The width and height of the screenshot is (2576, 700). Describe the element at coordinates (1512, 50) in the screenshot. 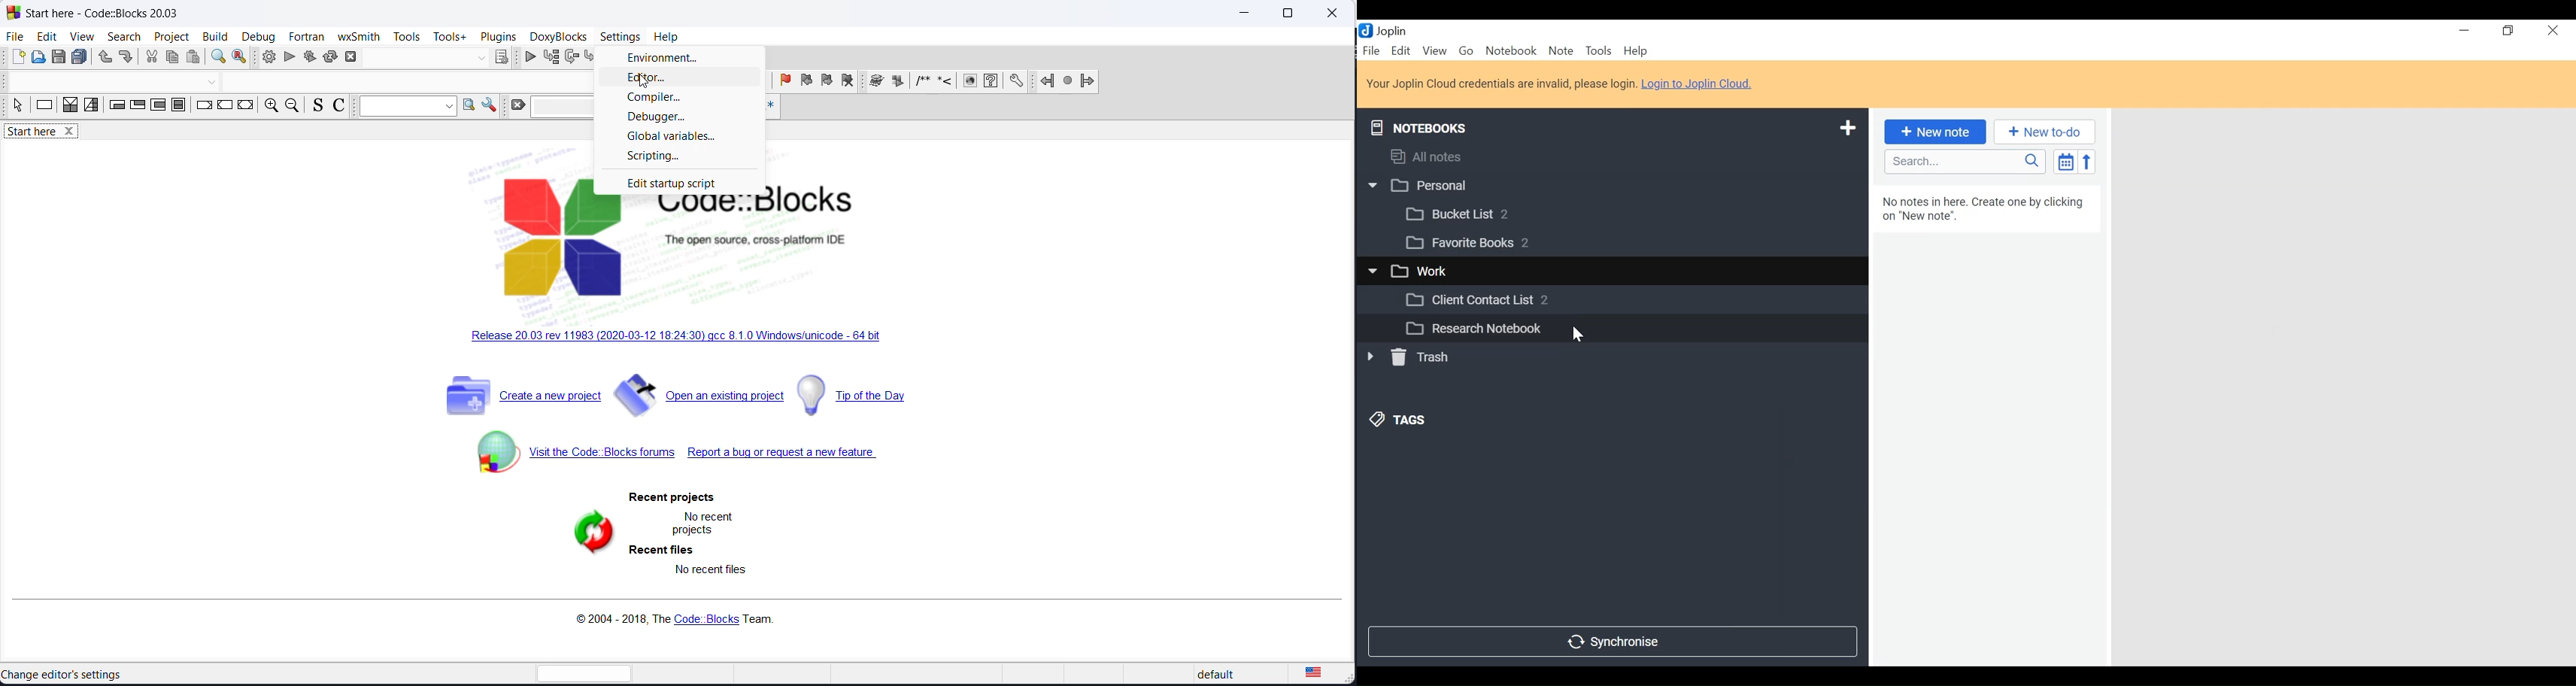

I see `Notebook` at that location.